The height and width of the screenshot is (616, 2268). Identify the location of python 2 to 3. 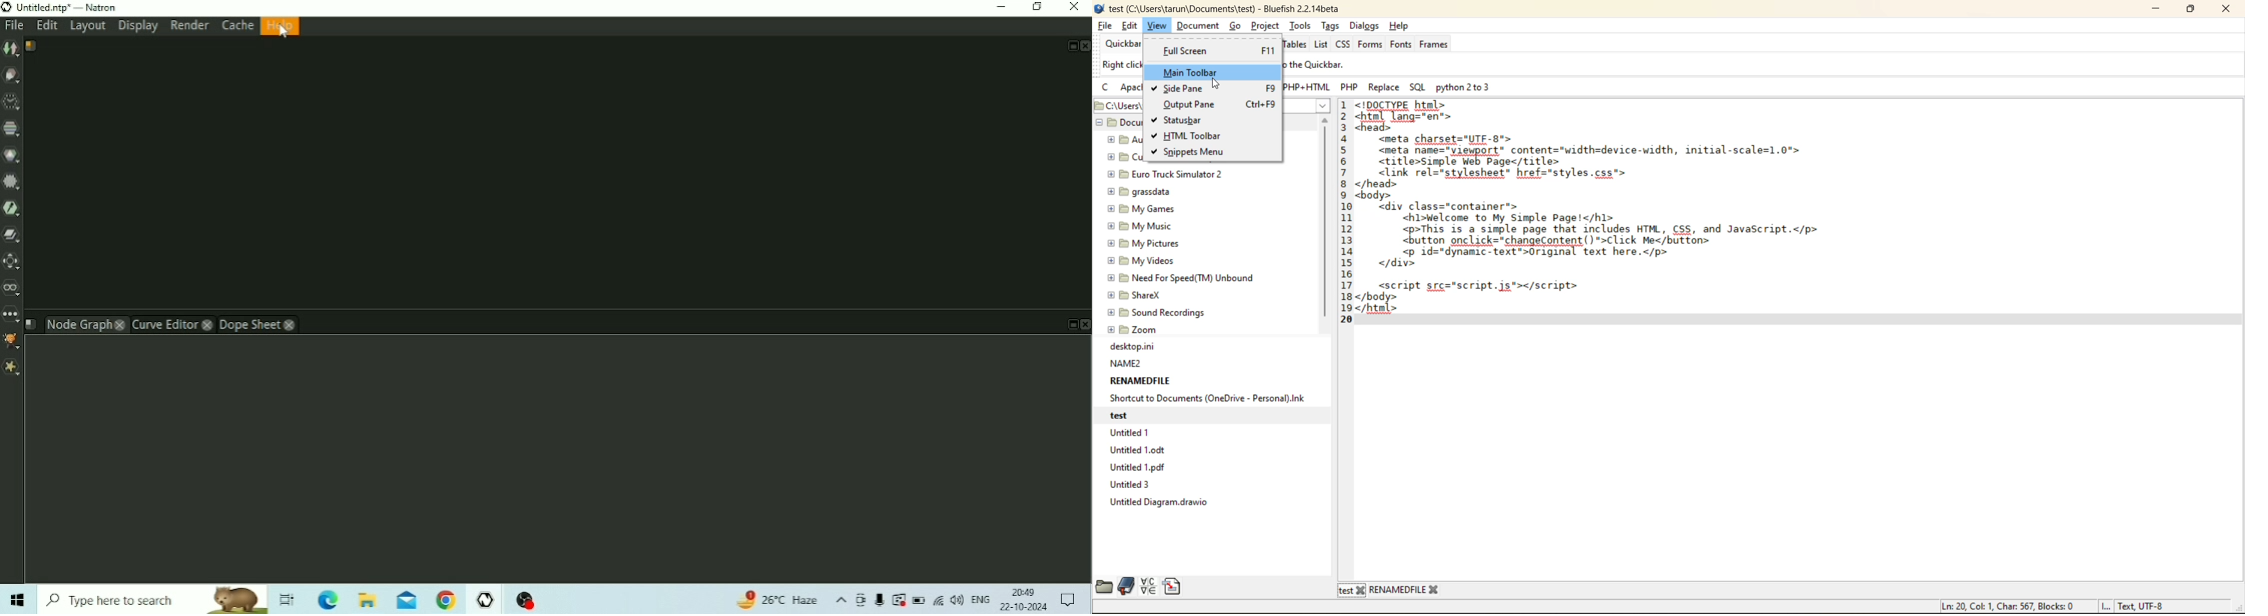
(1473, 89).